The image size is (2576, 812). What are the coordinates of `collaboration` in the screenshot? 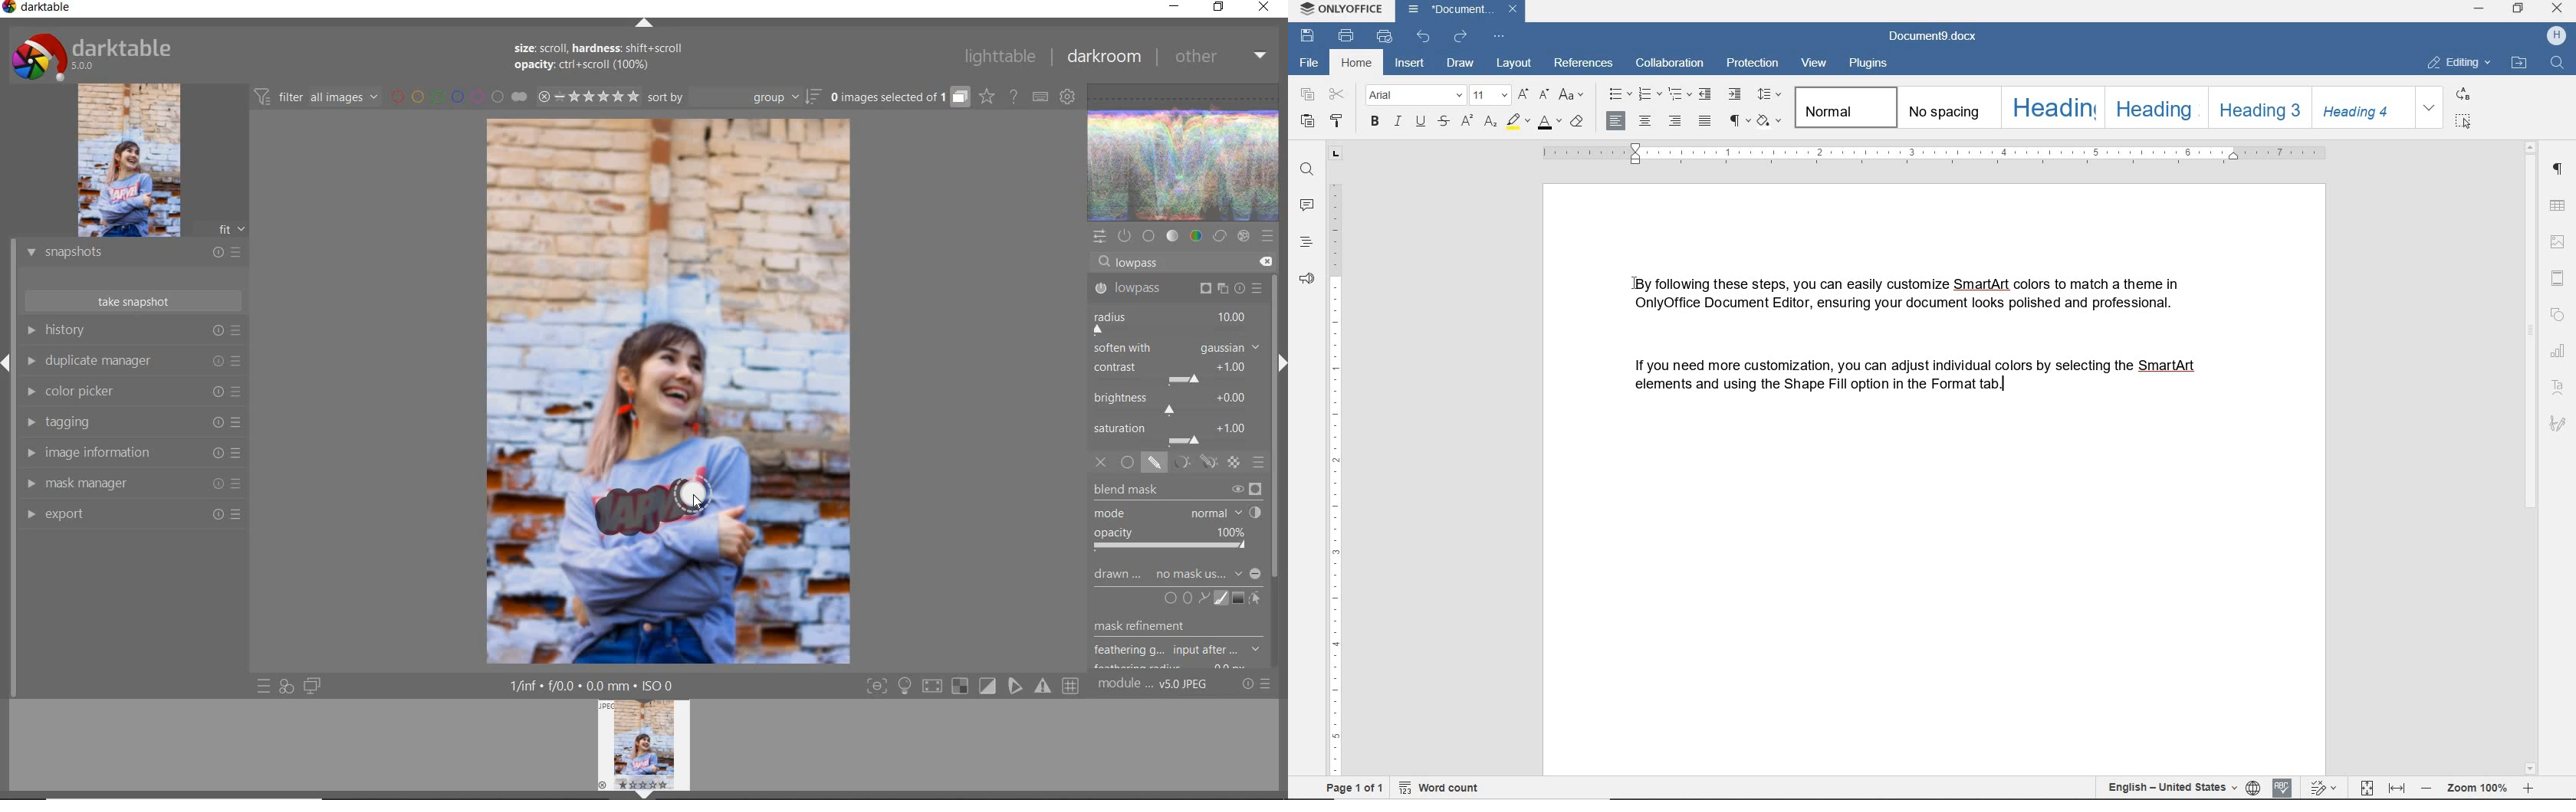 It's located at (1671, 64).